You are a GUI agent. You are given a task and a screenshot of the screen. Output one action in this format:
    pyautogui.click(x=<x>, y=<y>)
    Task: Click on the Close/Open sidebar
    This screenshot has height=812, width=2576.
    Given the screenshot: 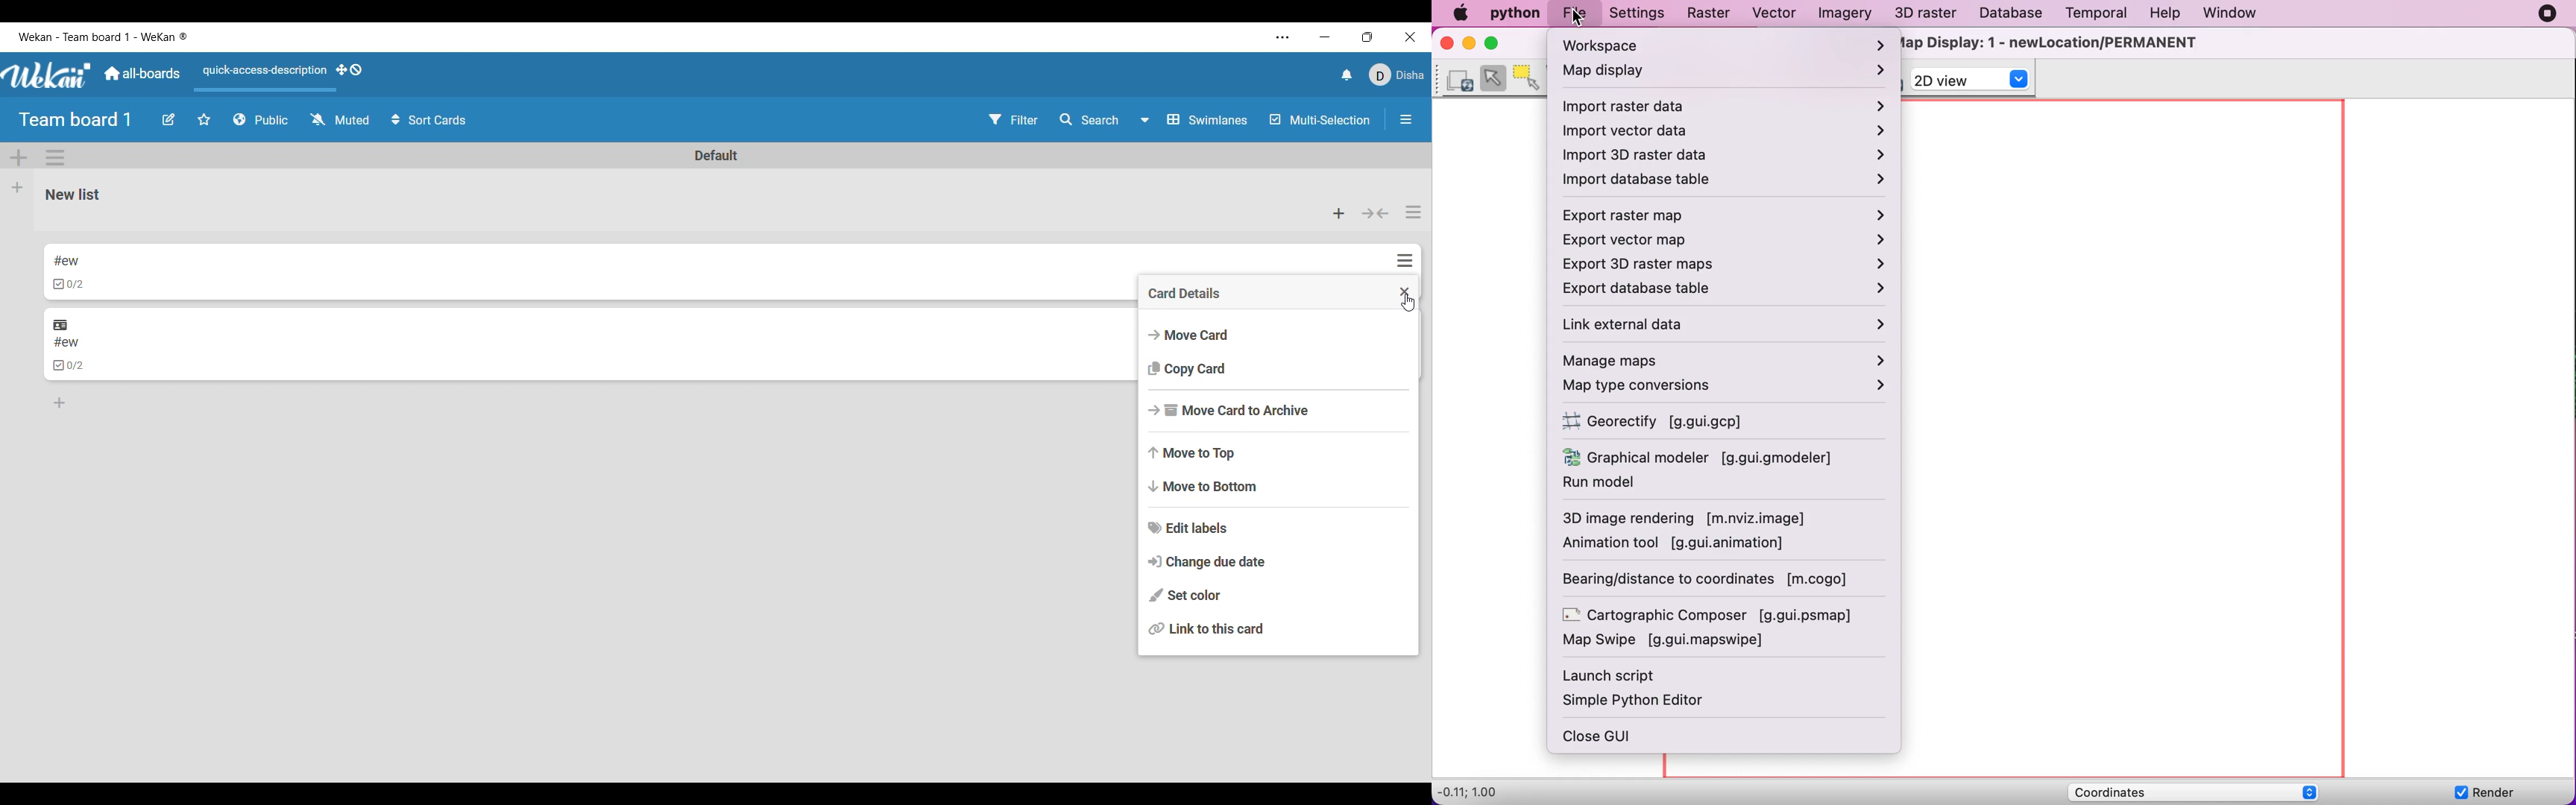 What is the action you would take?
    pyautogui.click(x=1406, y=120)
    